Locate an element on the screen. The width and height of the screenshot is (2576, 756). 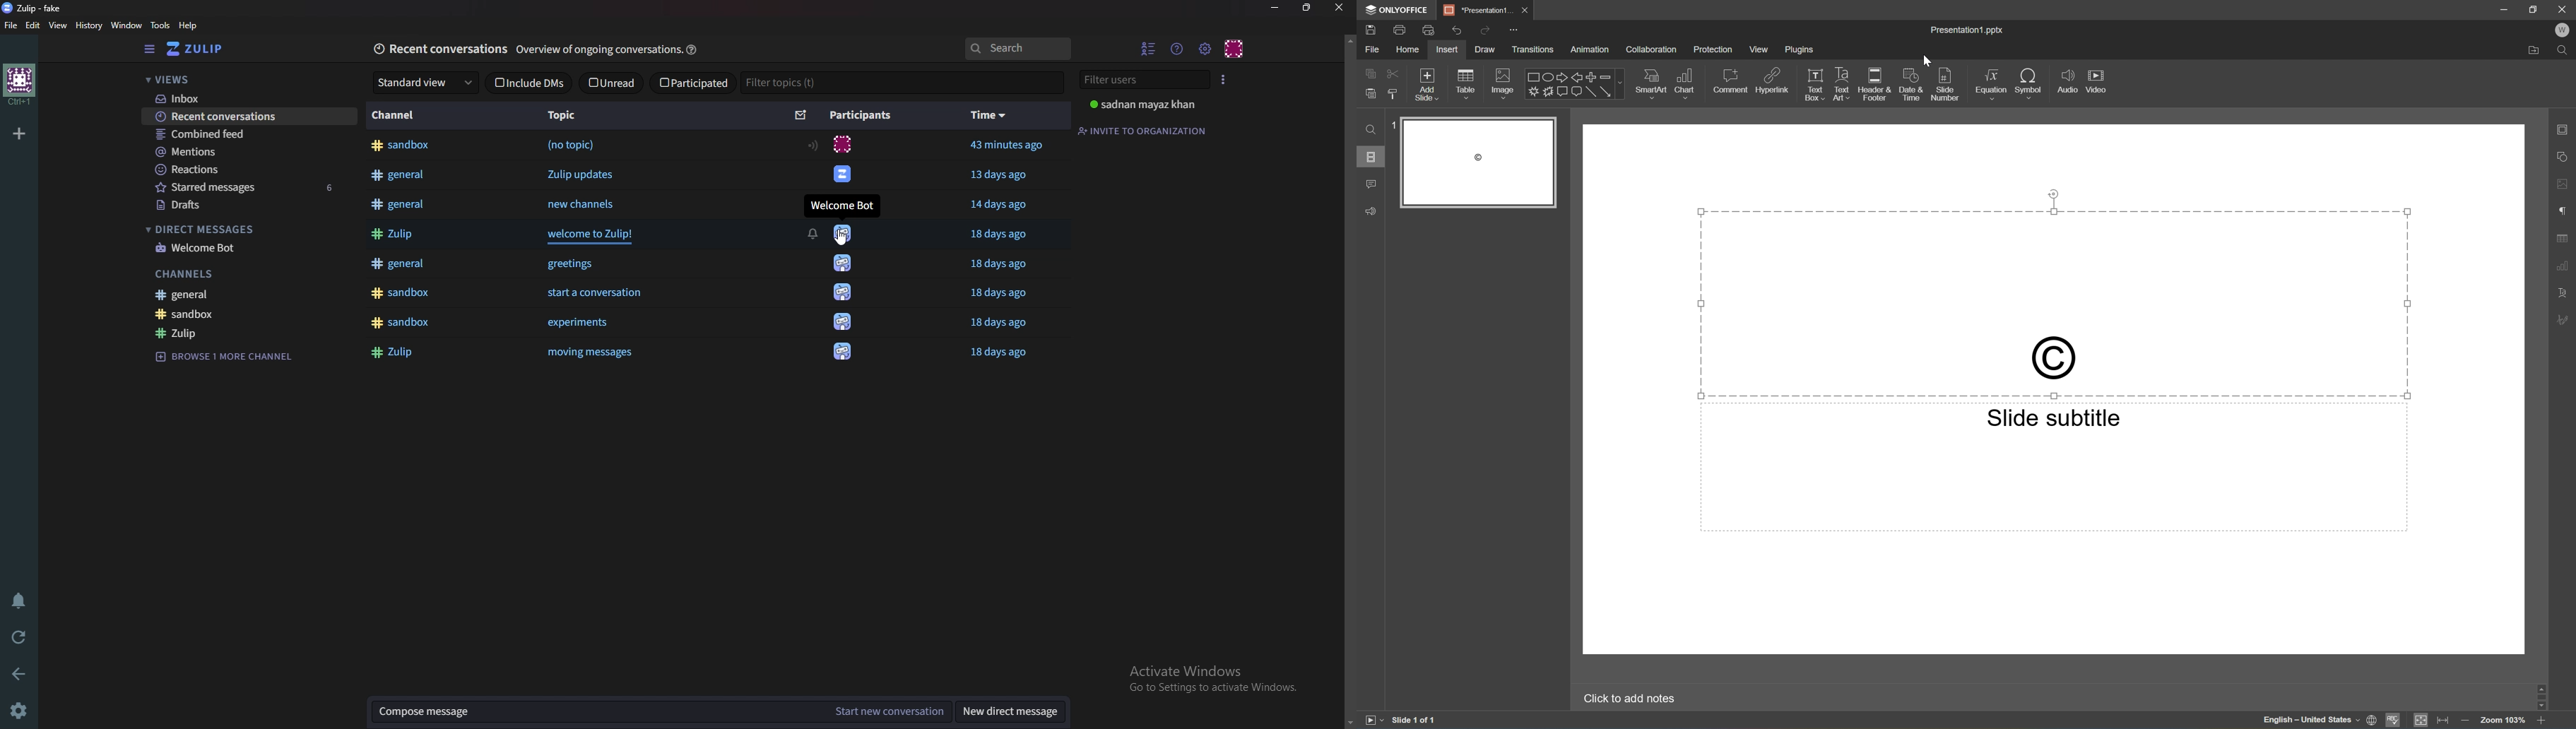
Save is located at coordinates (1371, 30).